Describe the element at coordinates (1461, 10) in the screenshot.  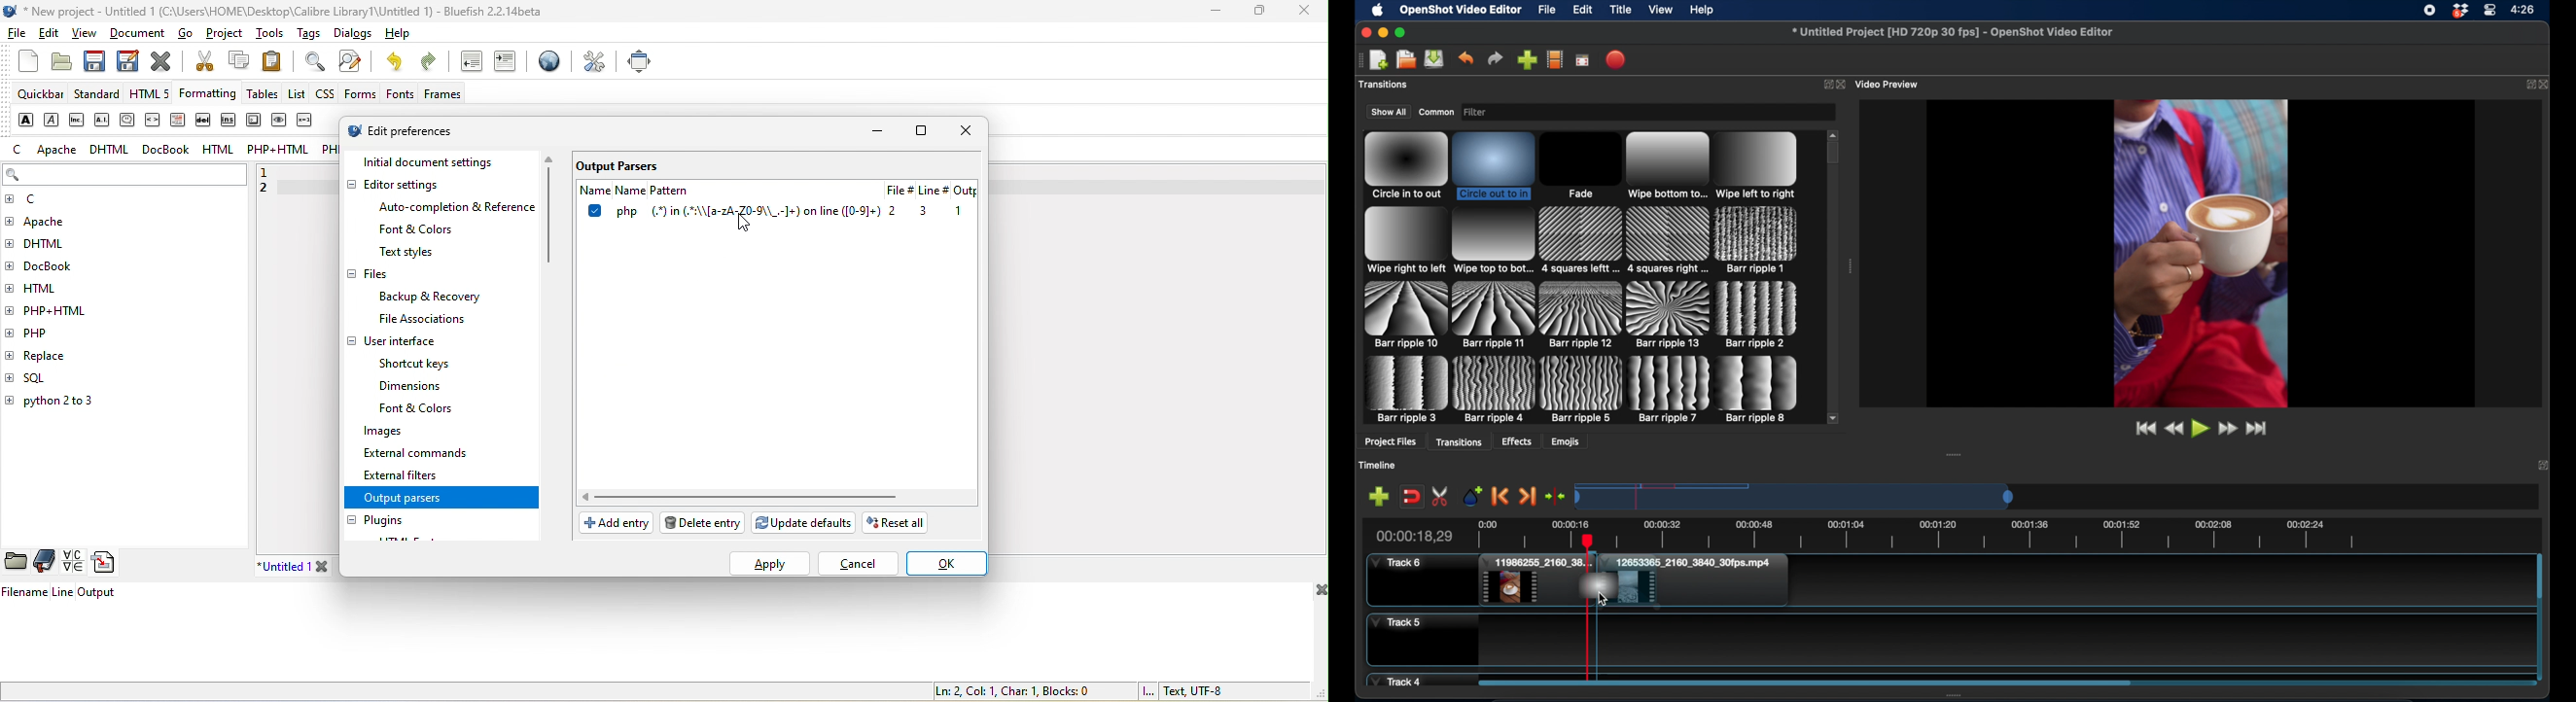
I see `openshot video editor` at that location.